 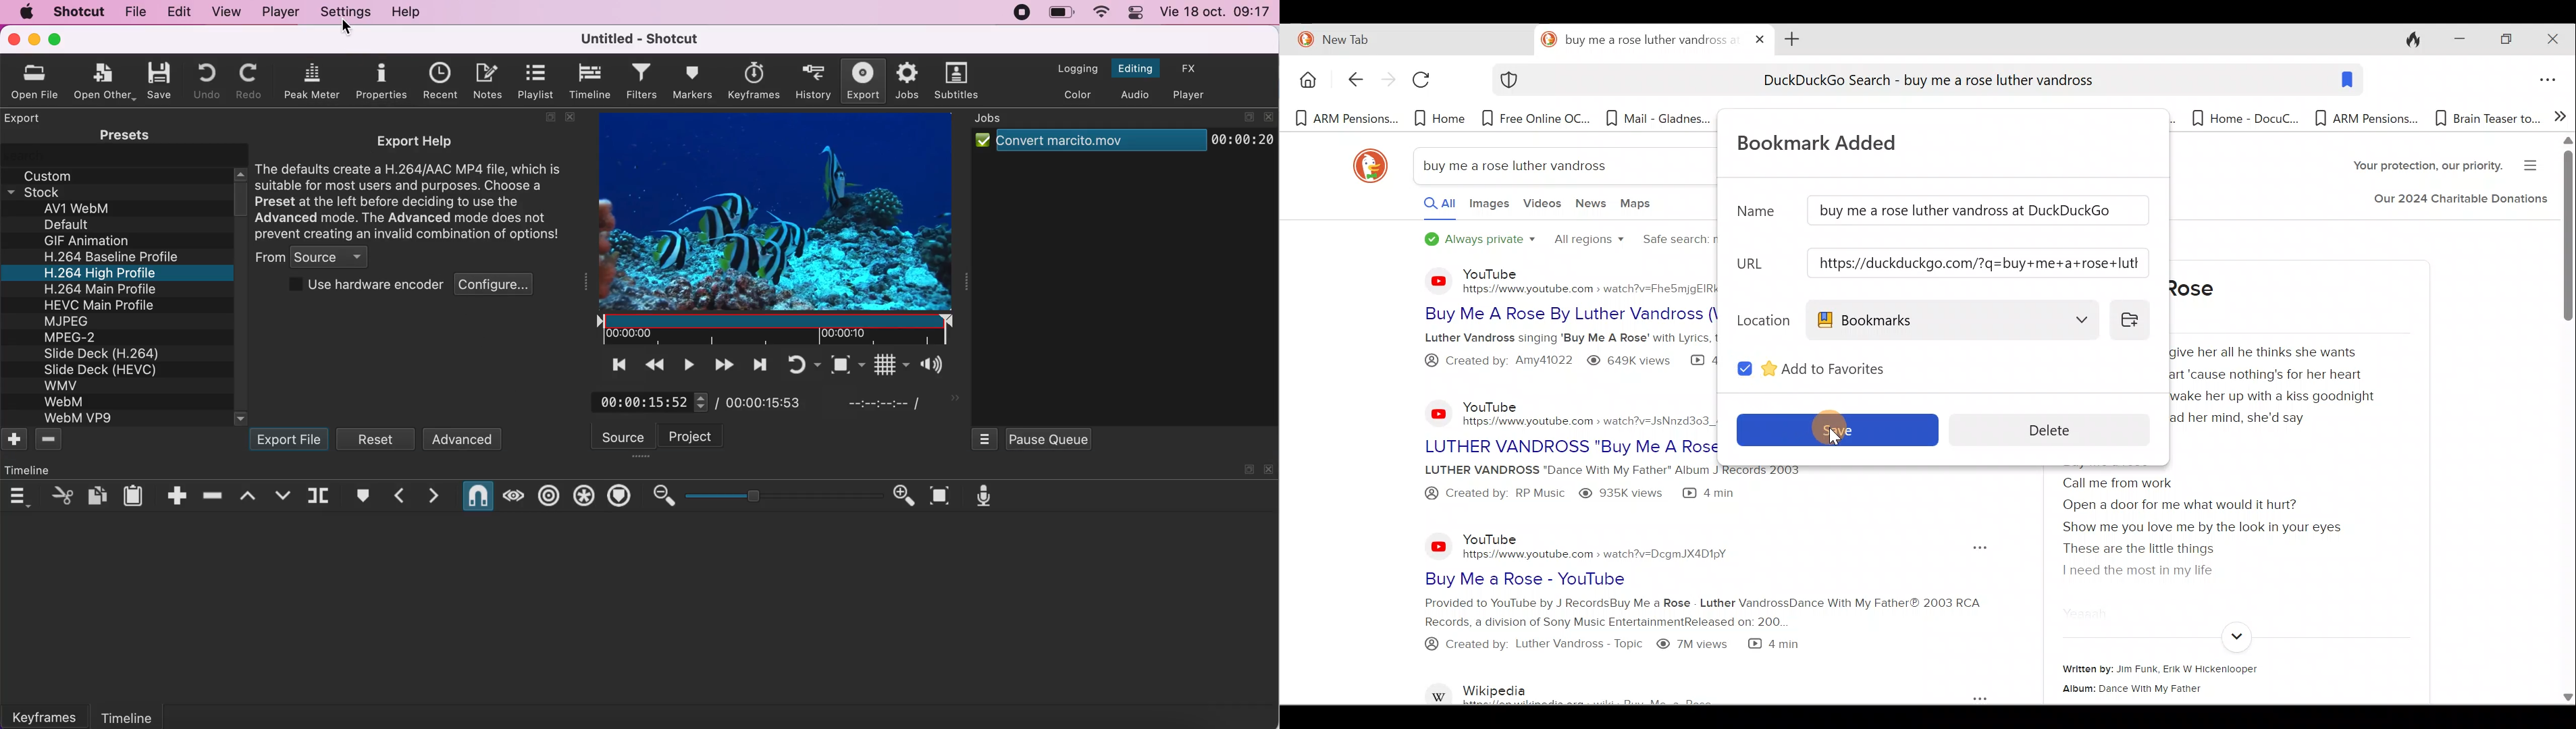 I want to click on time and date, so click(x=1218, y=13).